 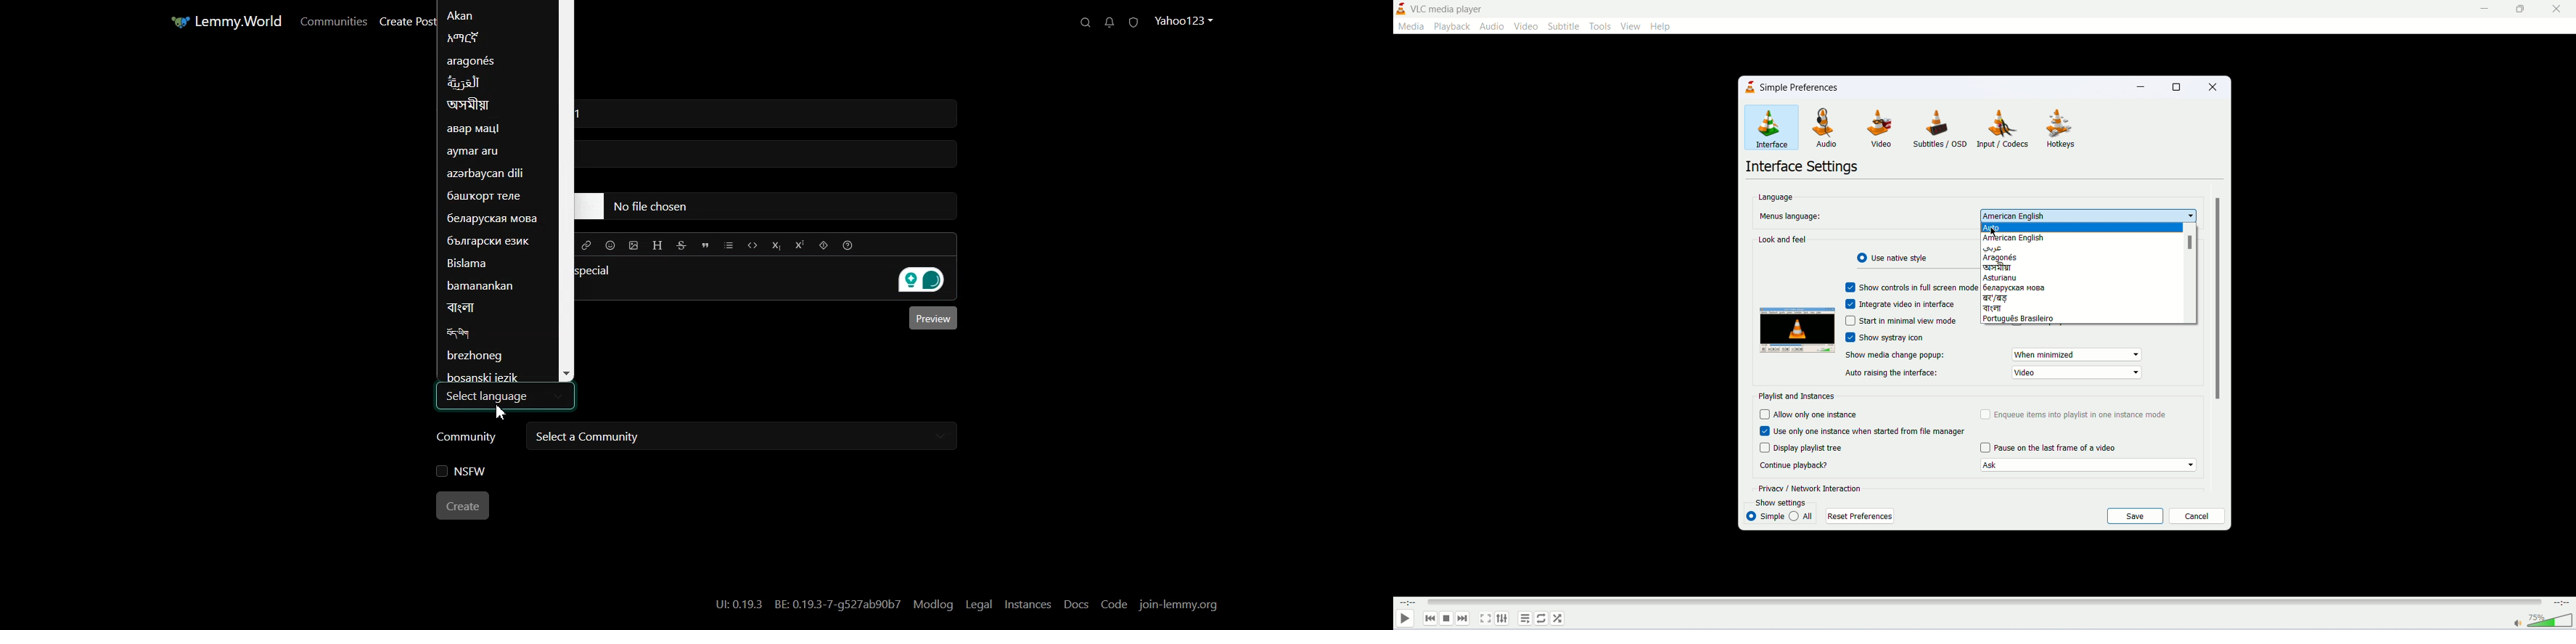 What do you see at coordinates (1863, 432) in the screenshot?
I see `use only one instance When started from file manager` at bounding box center [1863, 432].